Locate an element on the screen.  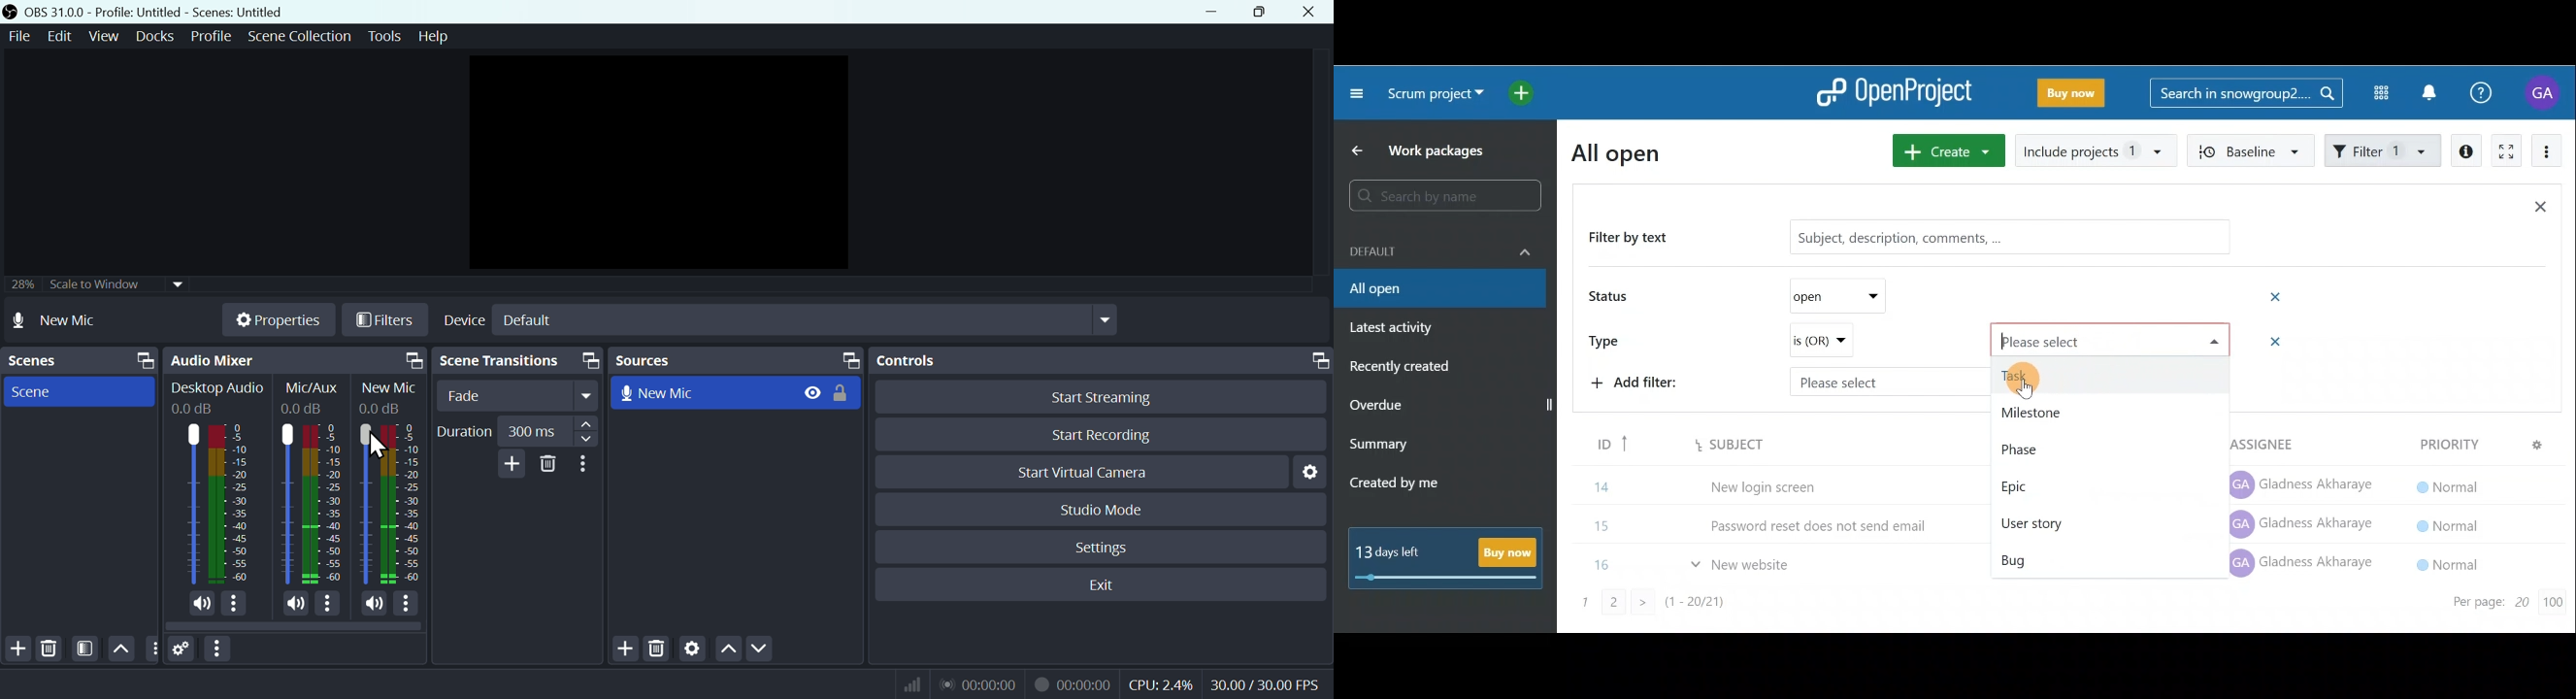
Edit is located at coordinates (57, 36).